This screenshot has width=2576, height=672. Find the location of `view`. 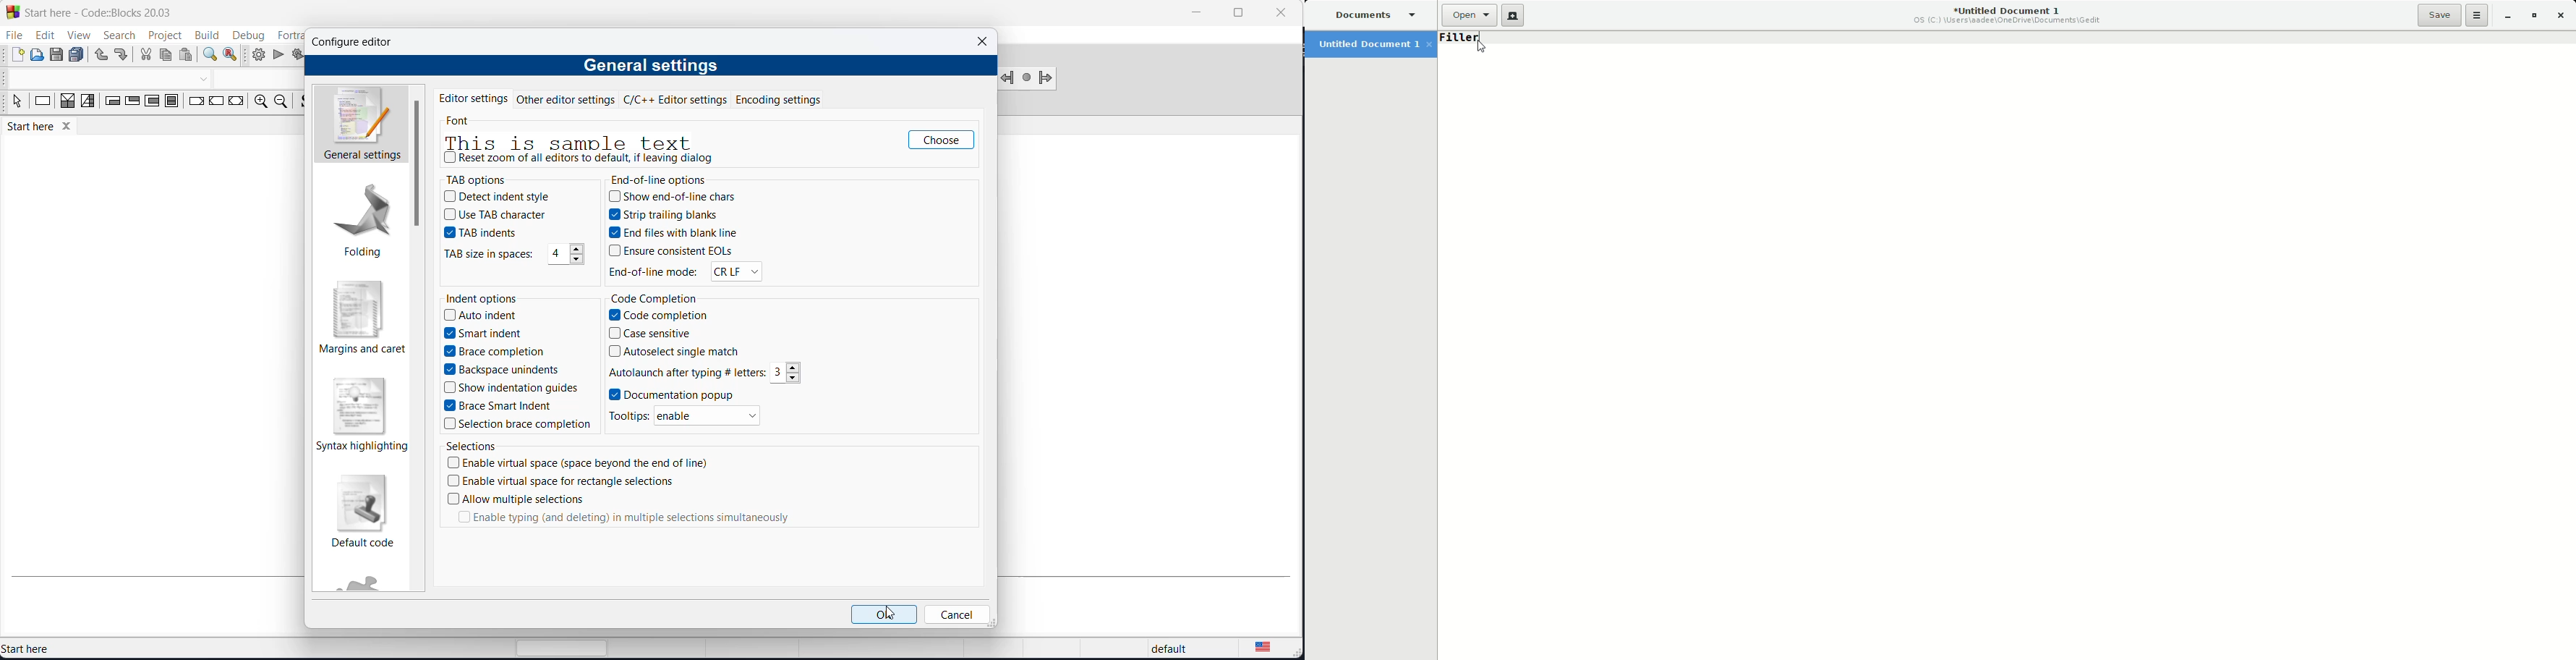

view is located at coordinates (75, 34).